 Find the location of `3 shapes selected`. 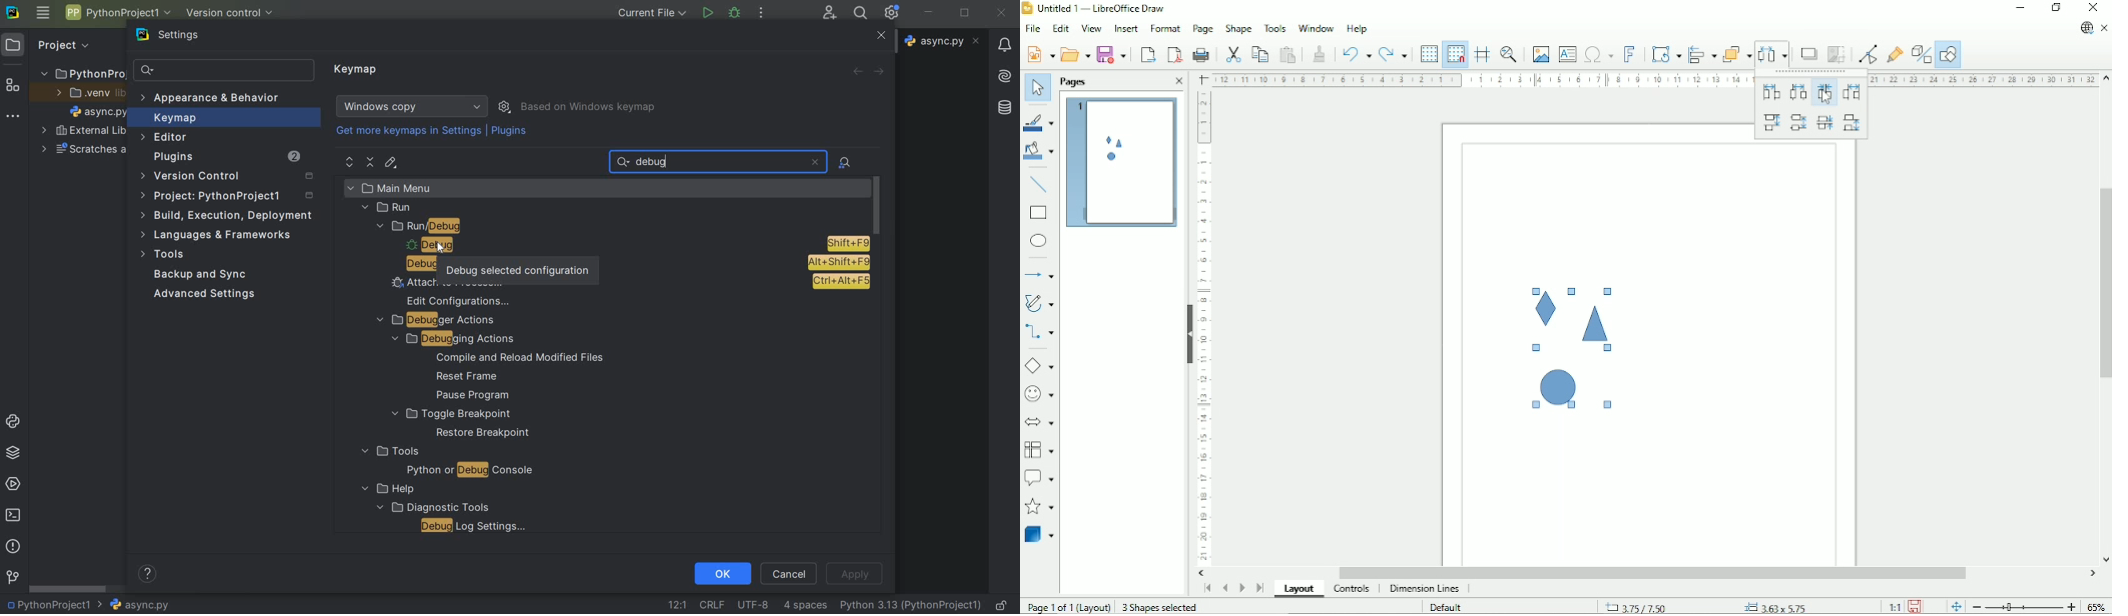

3 shapes selected is located at coordinates (1162, 607).